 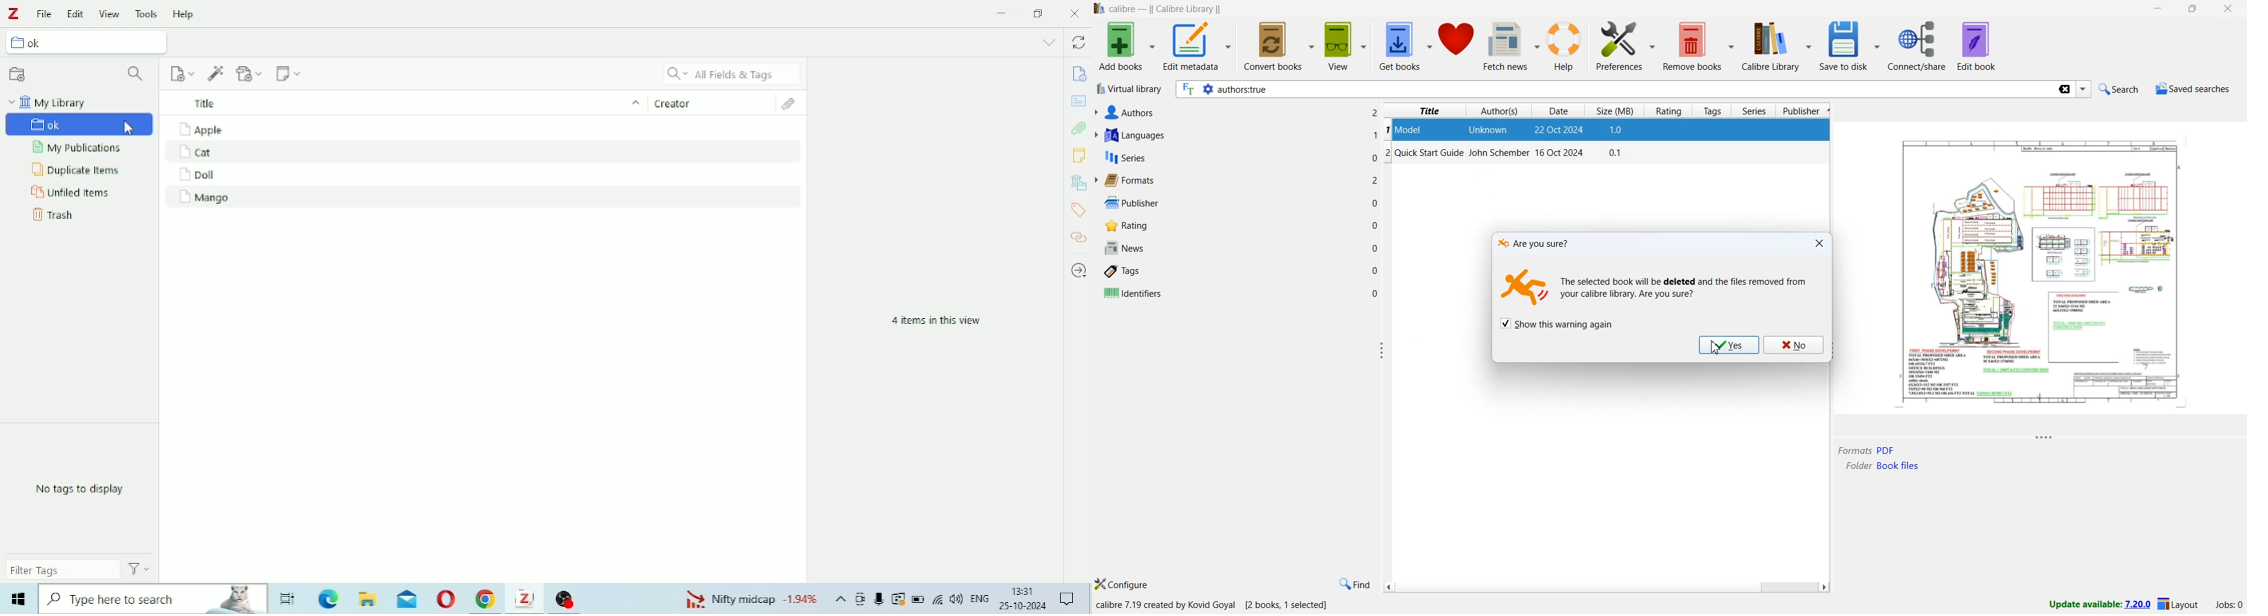 What do you see at coordinates (1289, 606) in the screenshot?
I see `2 books selected` at bounding box center [1289, 606].